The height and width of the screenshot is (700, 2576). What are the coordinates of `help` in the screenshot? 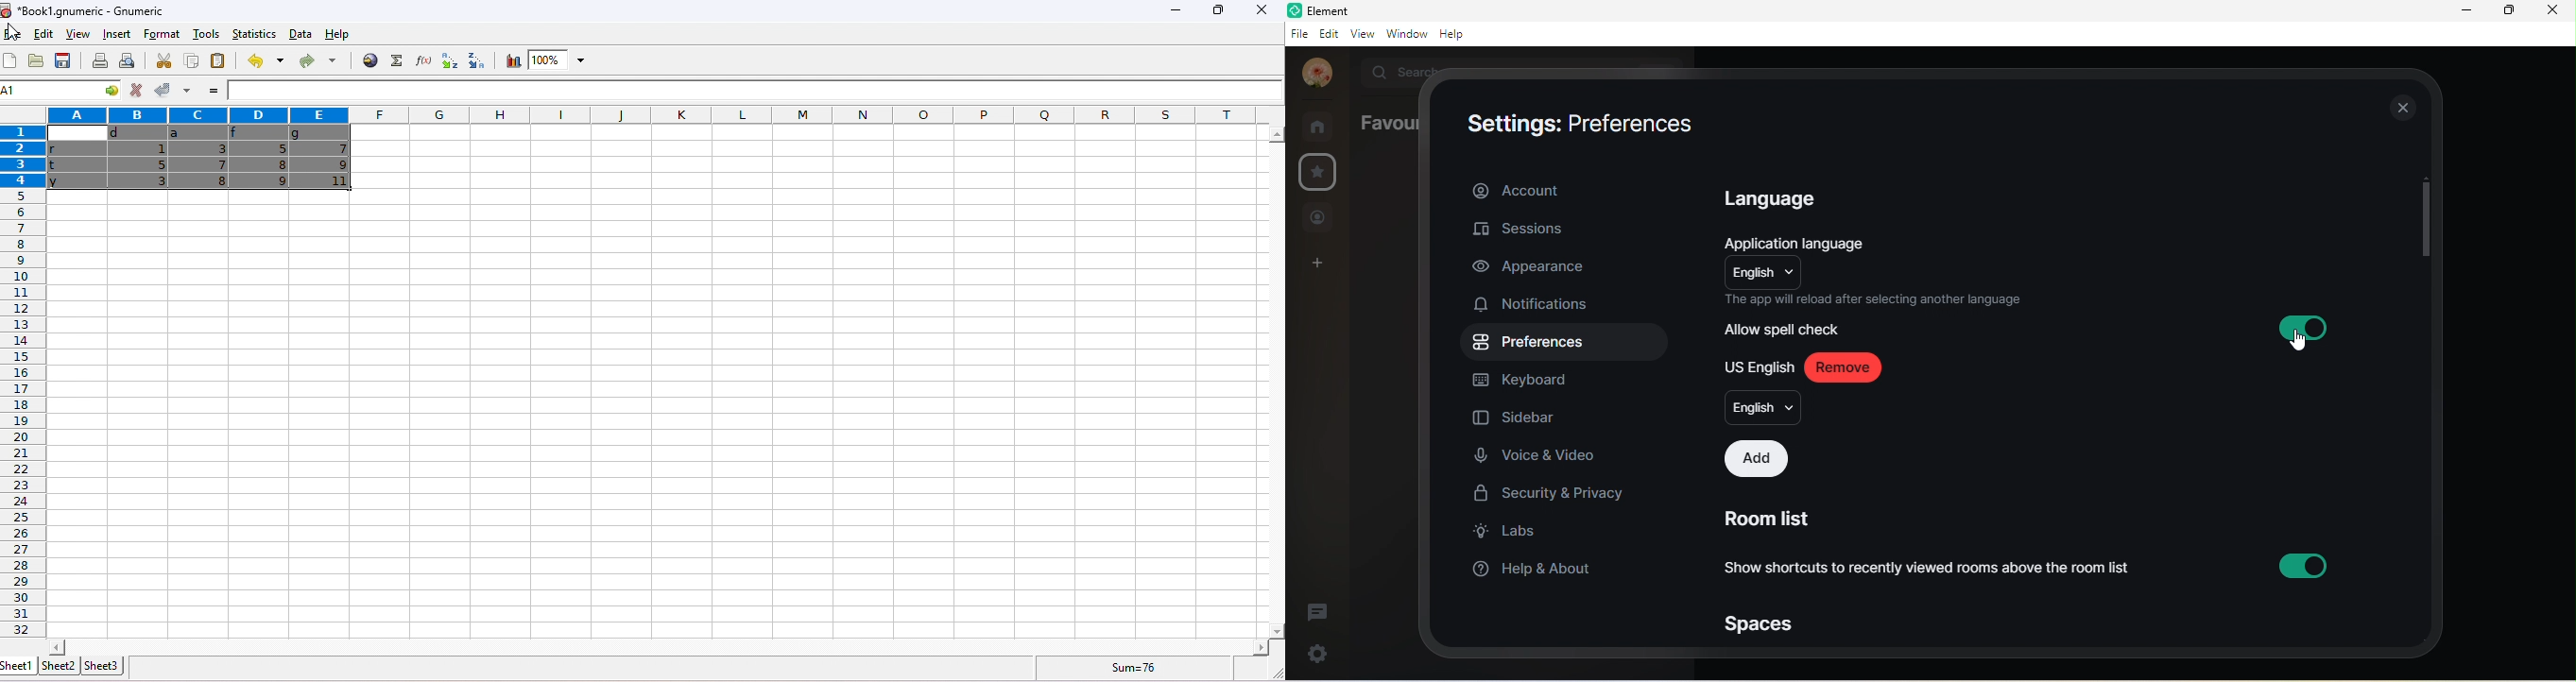 It's located at (1454, 35).